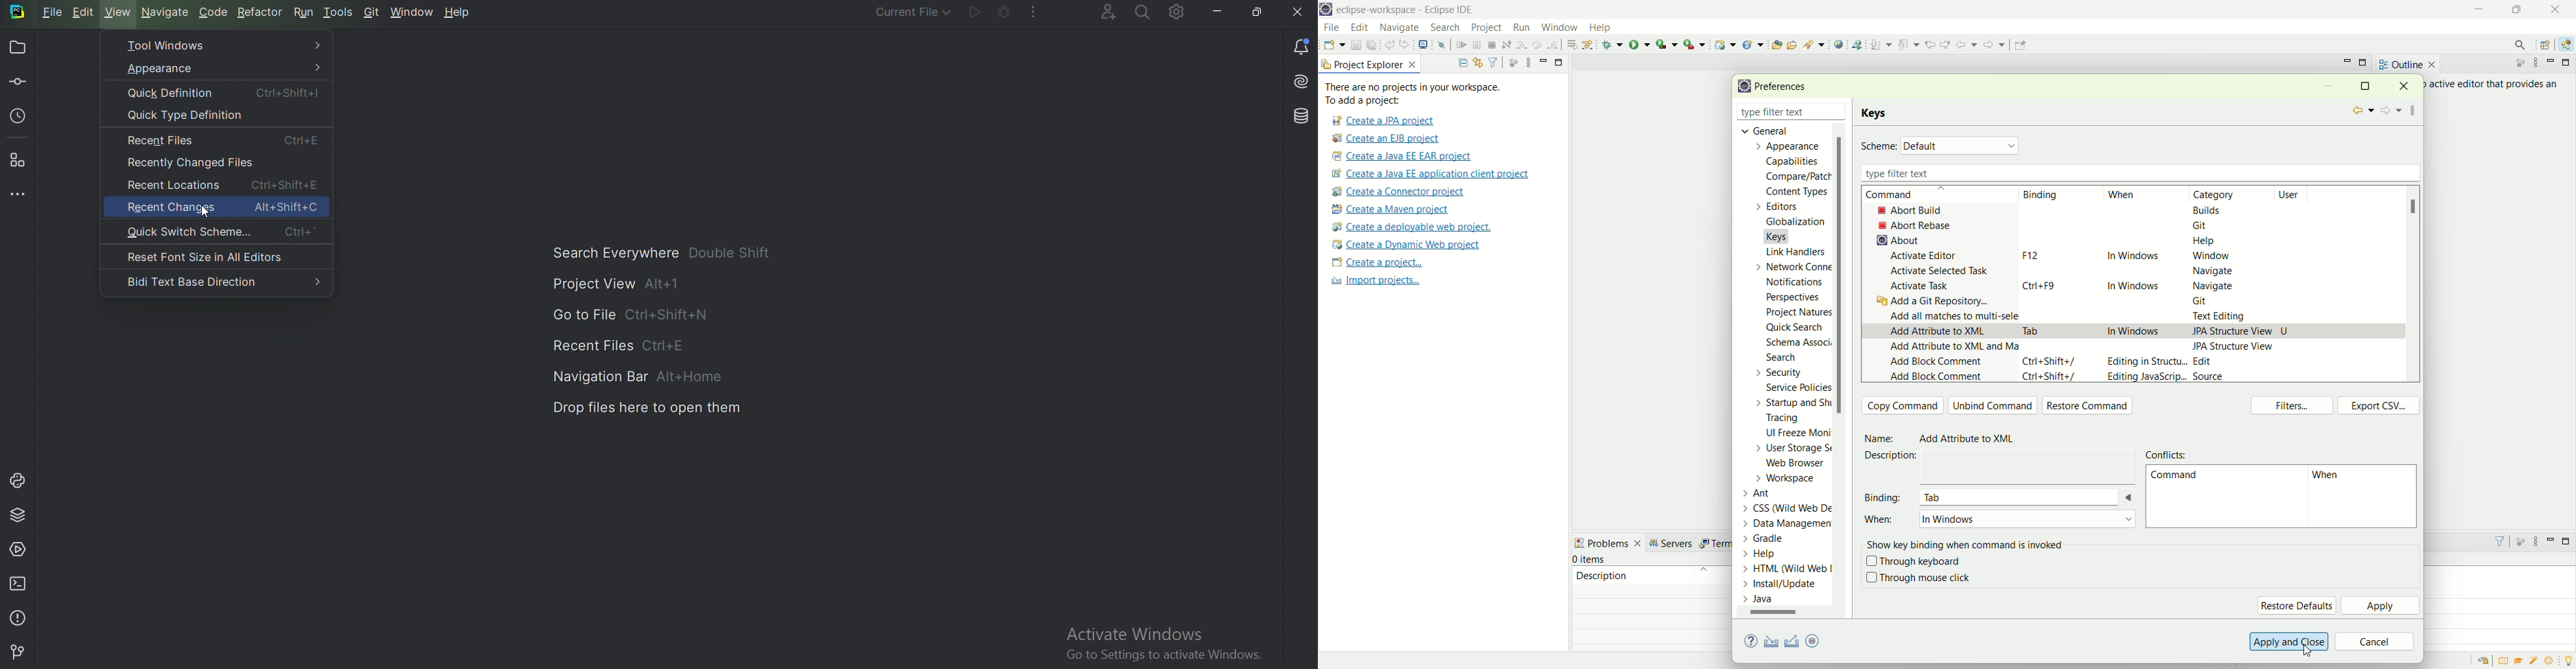  What do you see at coordinates (1936, 377) in the screenshot?
I see `add block comment` at bounding box center [1936, 377].